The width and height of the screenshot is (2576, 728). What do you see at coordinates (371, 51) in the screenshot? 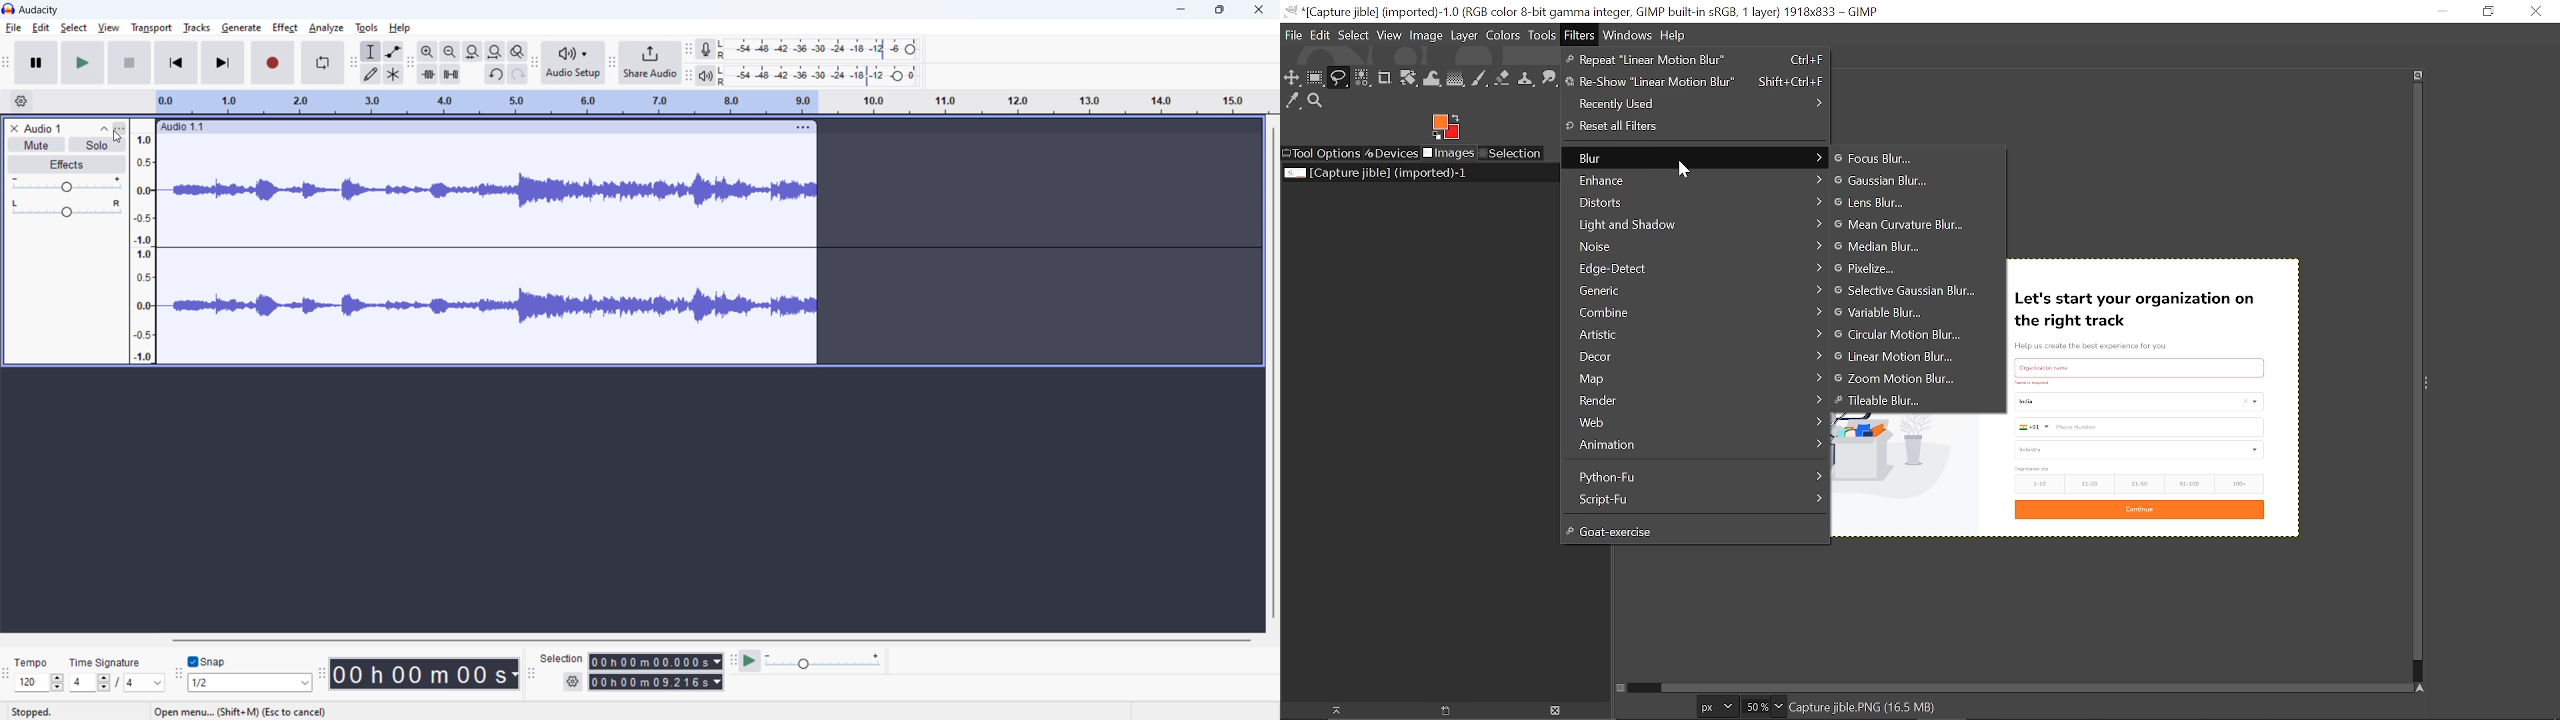
I see `selection tool` at bounding box center [371, 51].